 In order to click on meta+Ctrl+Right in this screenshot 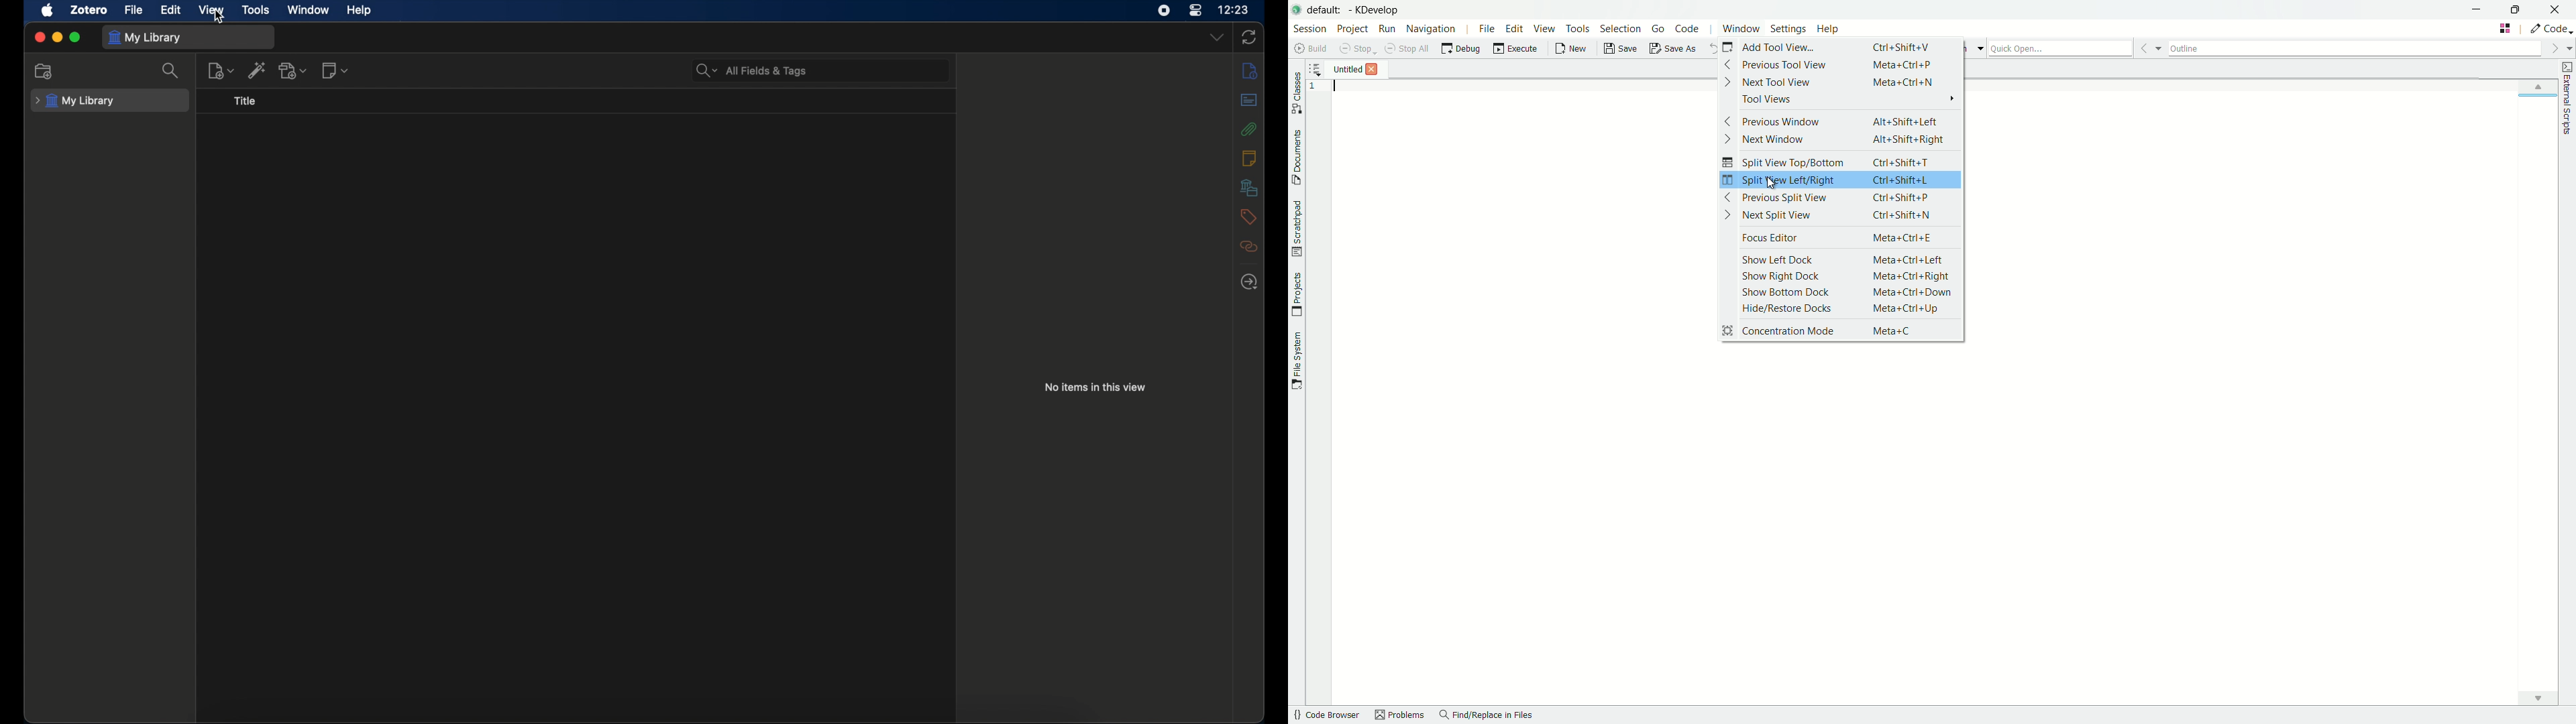, I will do `click(1910, 274)`.